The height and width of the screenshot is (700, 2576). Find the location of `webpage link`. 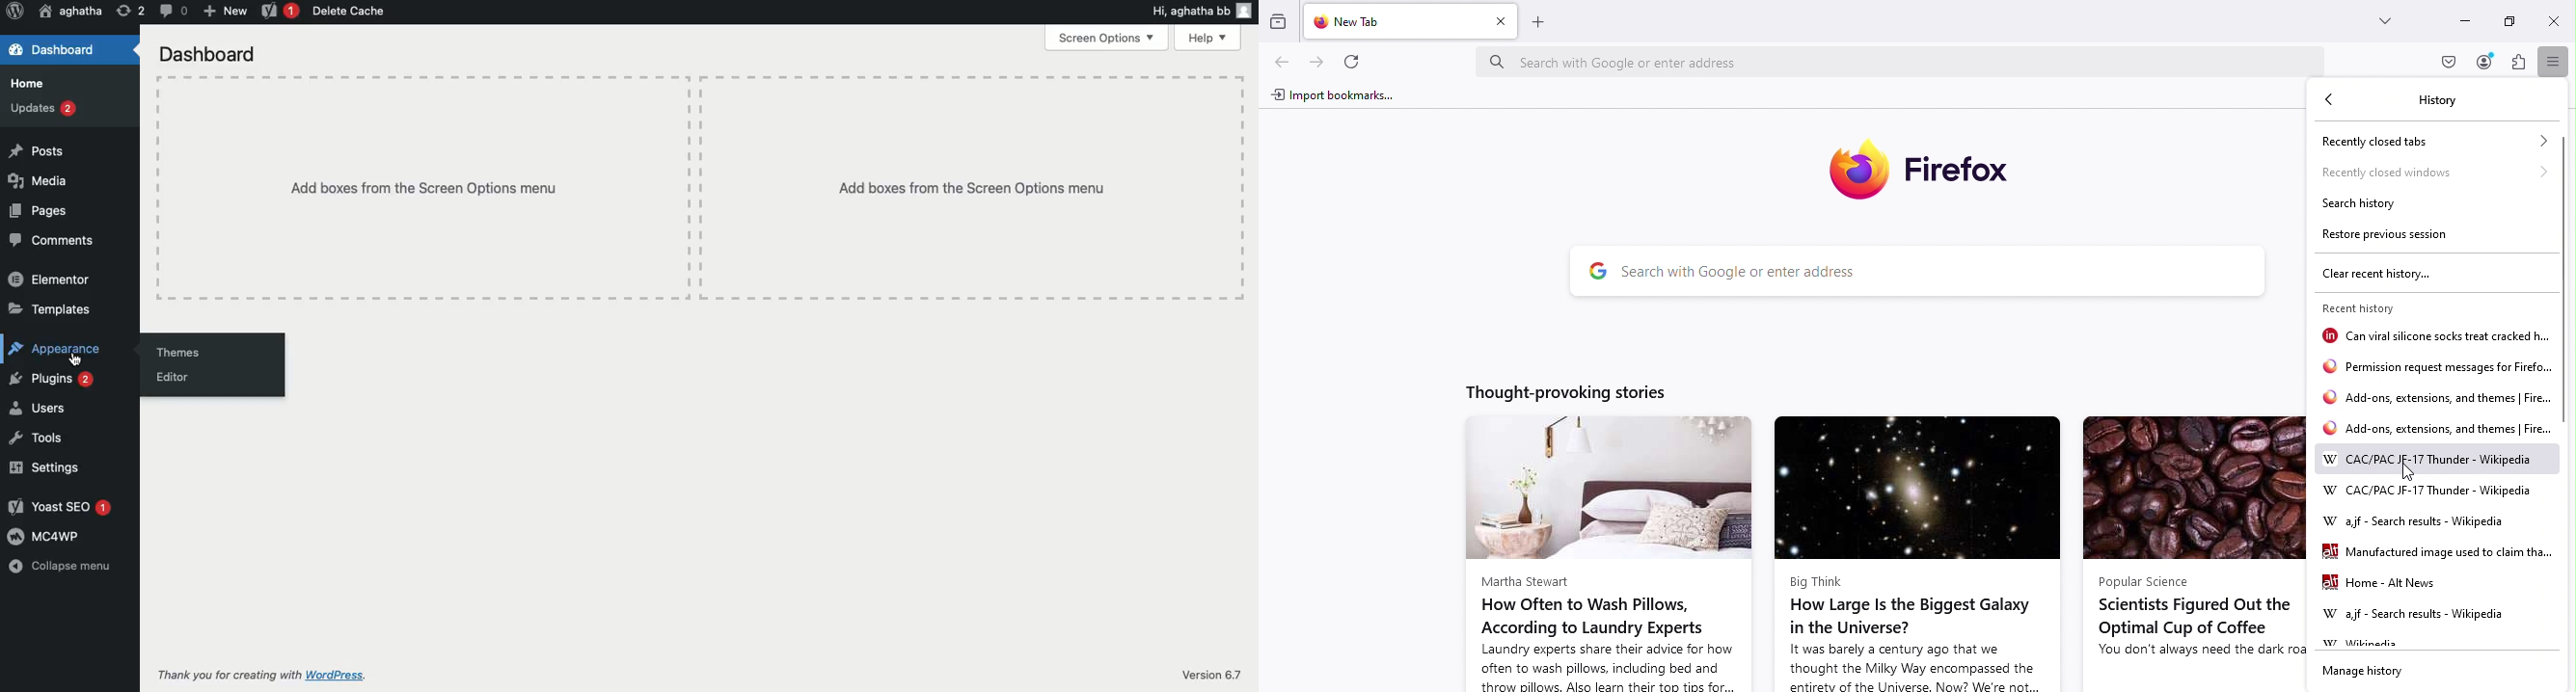

webpage link is located at coordinates (2418, 616).